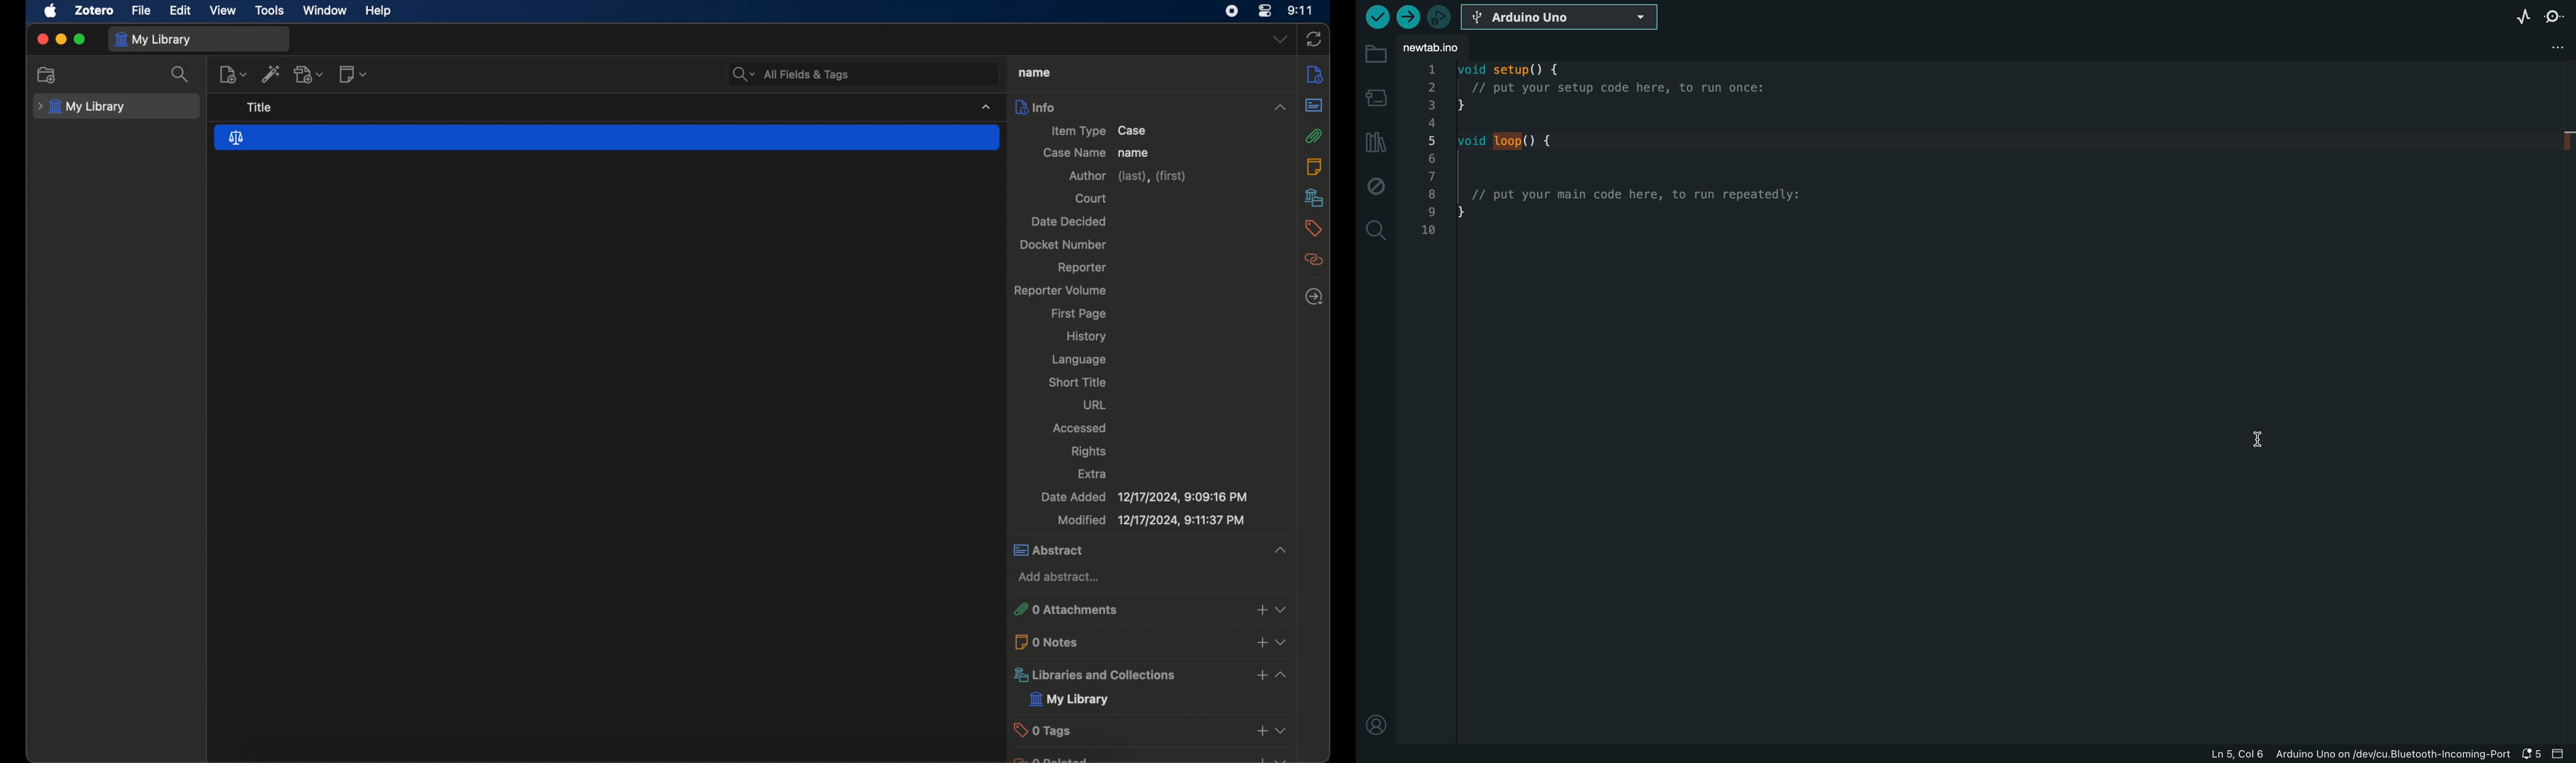 The height and width of the screenshot is (784, 2576). What do you see at coordinates (380, 11) in the screenshot?
I see `help` at bounding box center [380, 11].